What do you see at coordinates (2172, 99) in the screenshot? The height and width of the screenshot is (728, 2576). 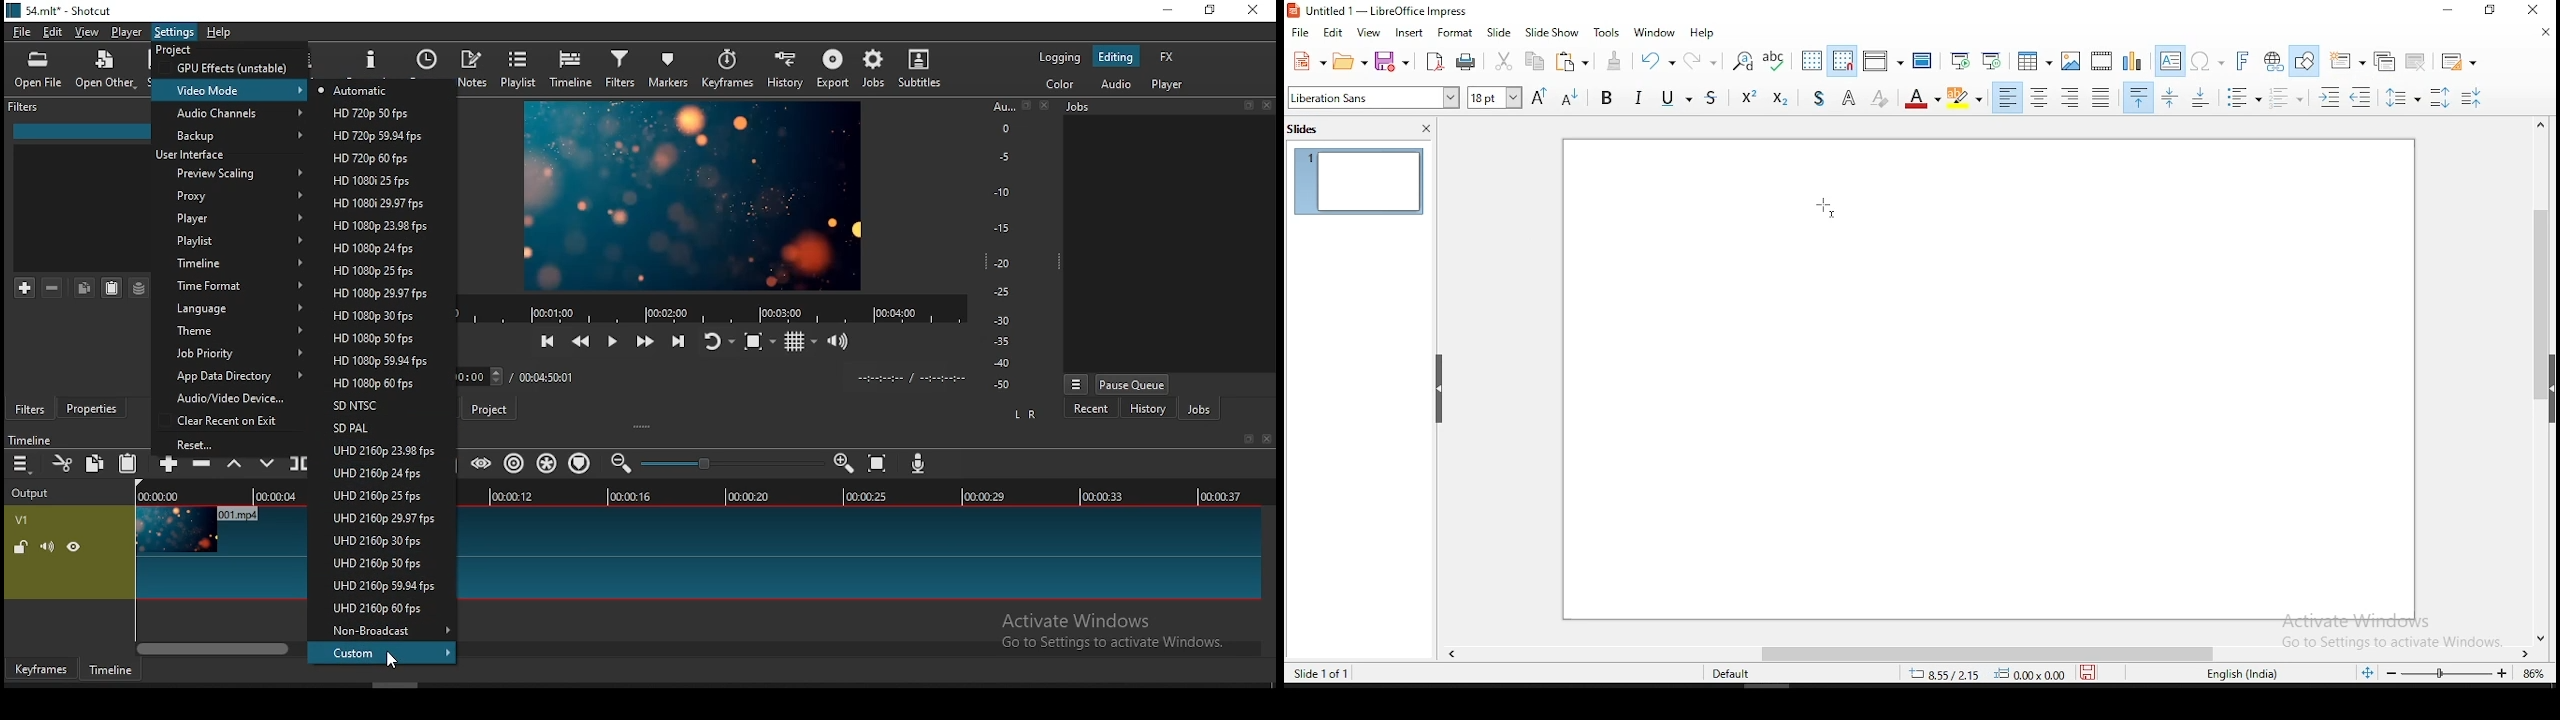 I see `center vertical` at bounding box center [2172, 99].